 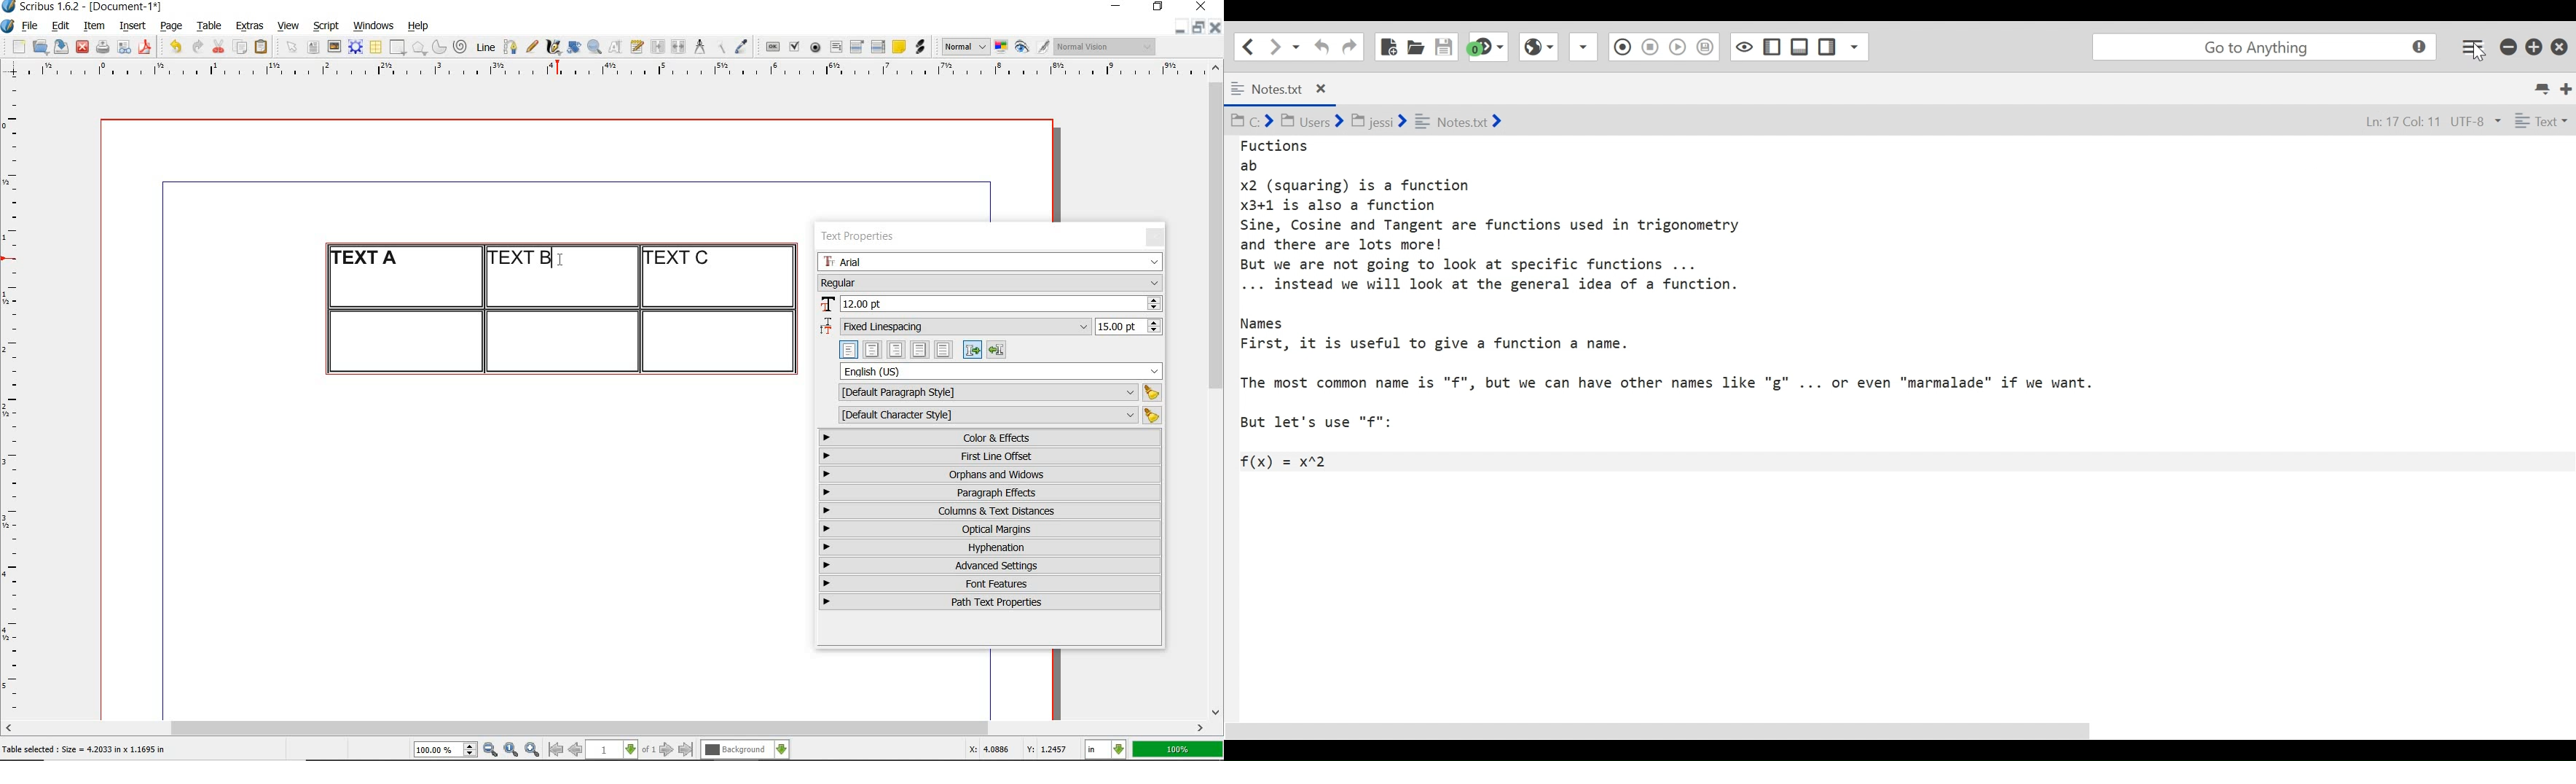 What do you see at coordinates (686, 750) in the screenshot?
I see `go to last page` at bounding box center [686, 750].